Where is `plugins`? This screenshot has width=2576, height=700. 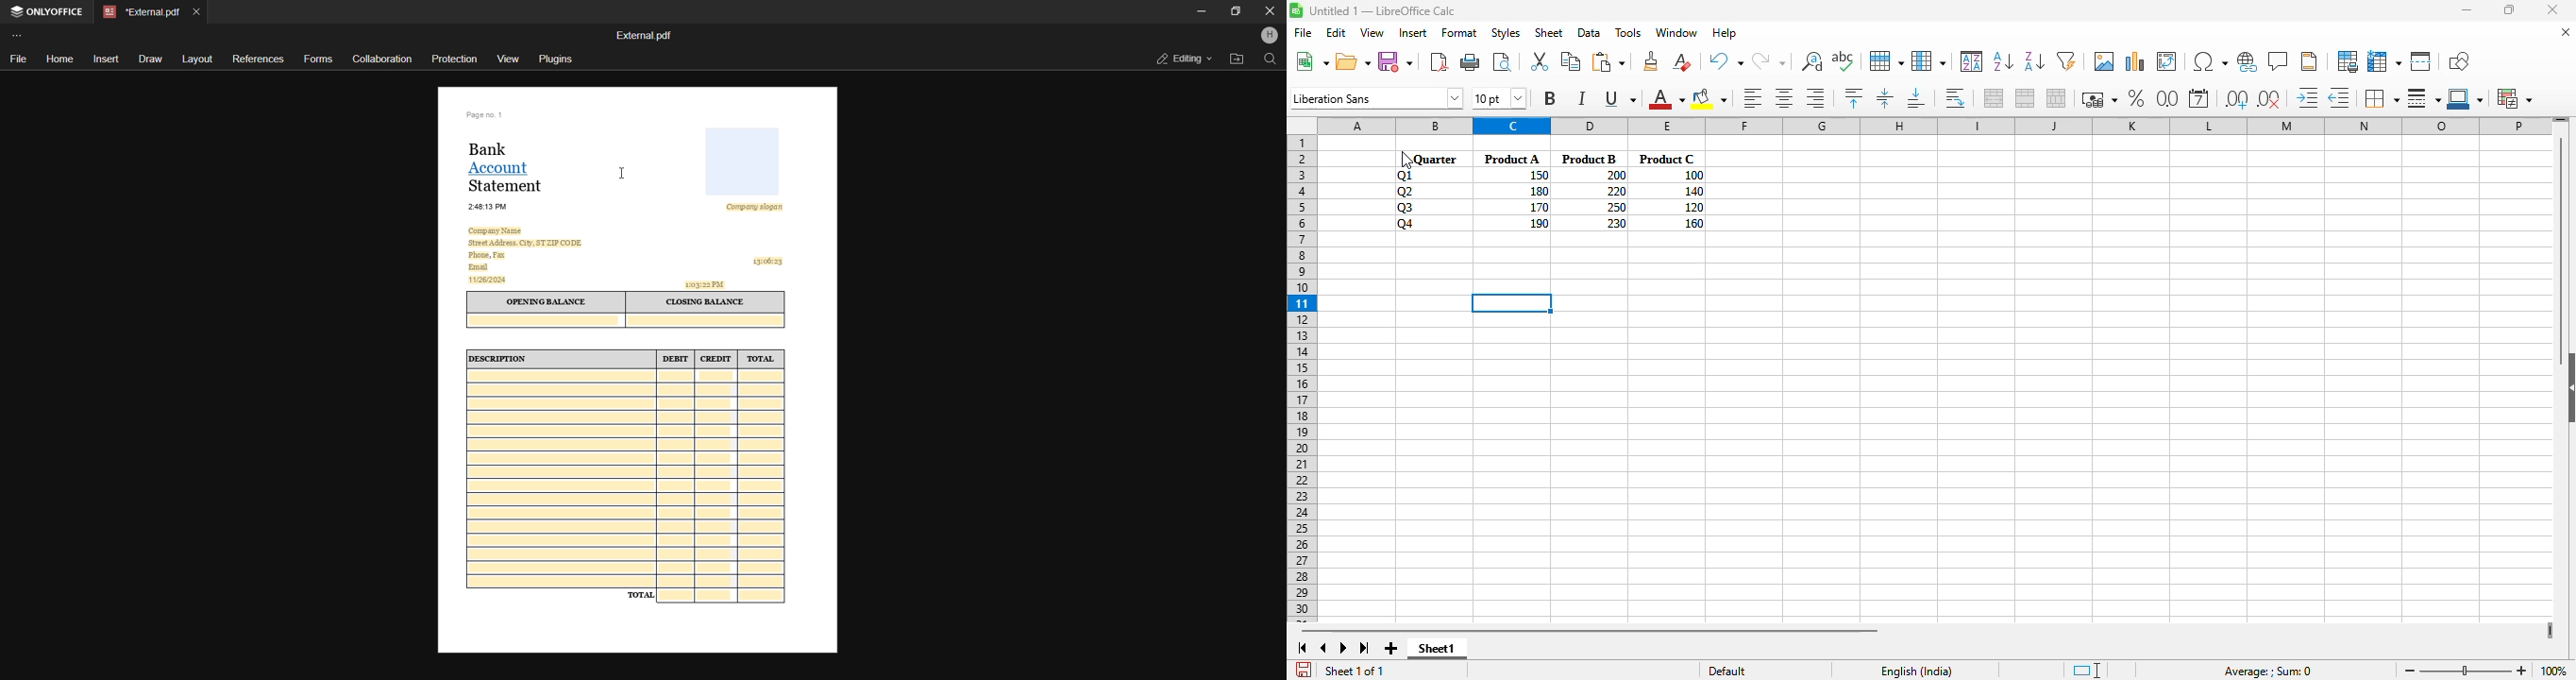
plugins is located at coordinates (558, 59).